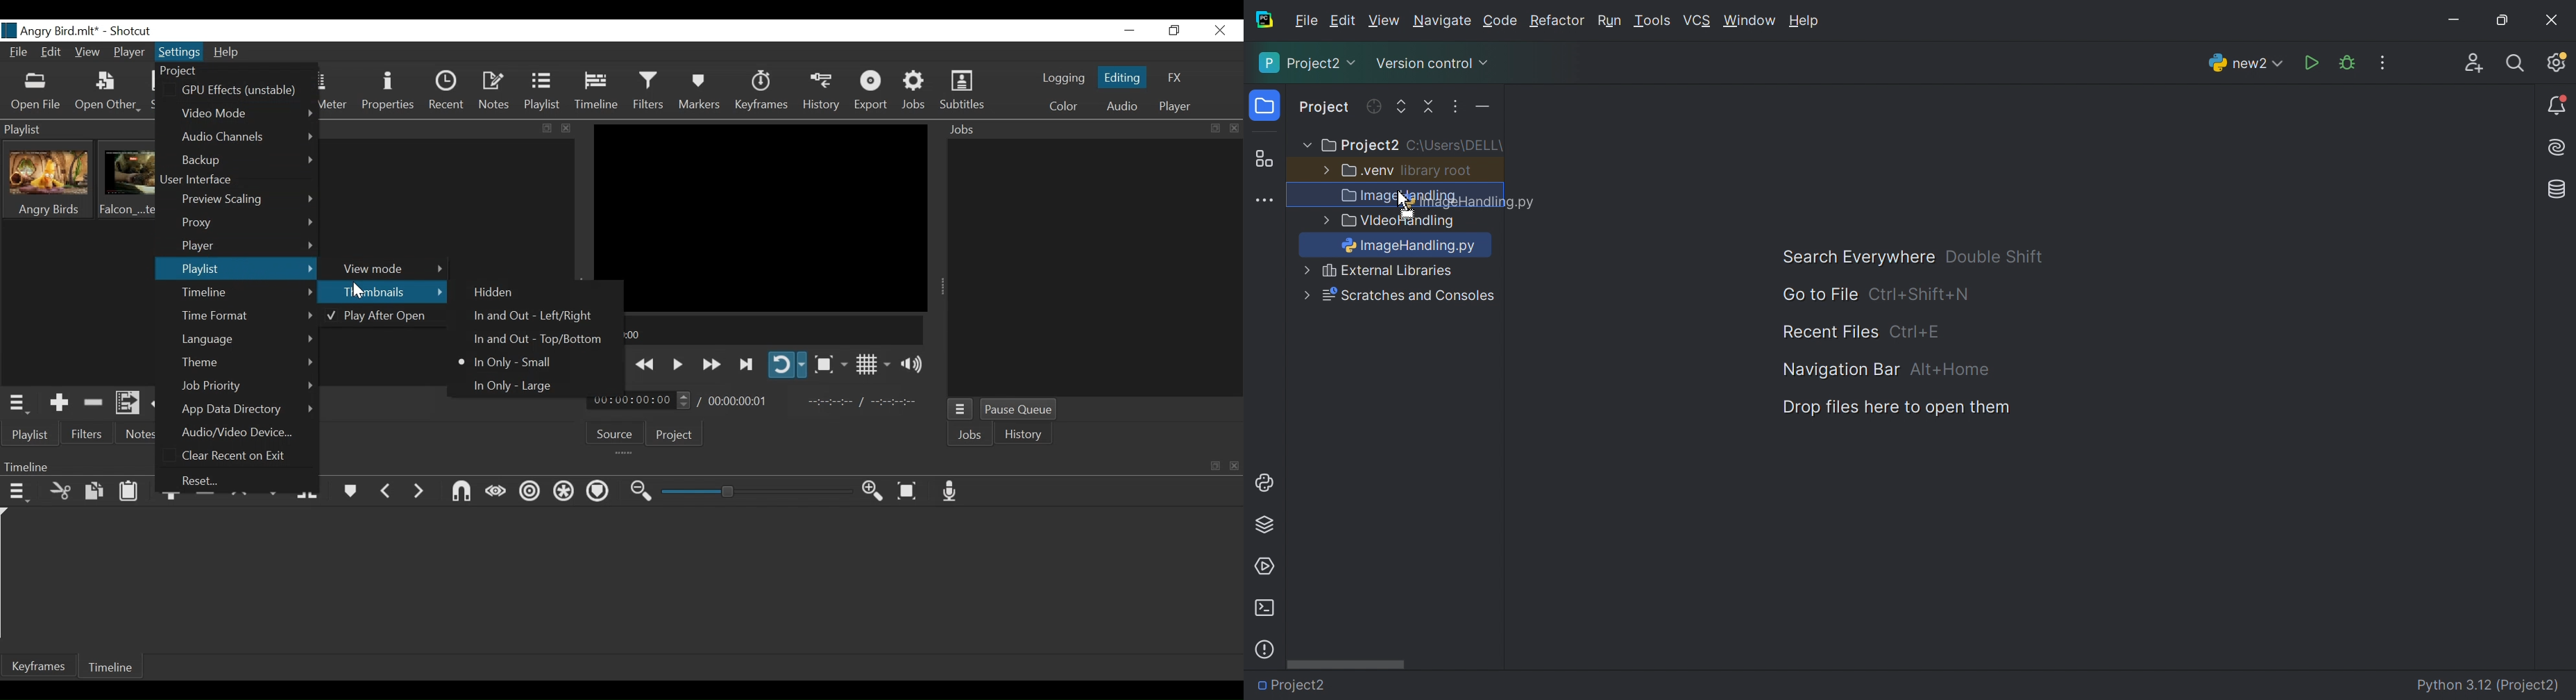 This screenshot has width=2576, height=700. What do you see at coordinates (94, 404) in the screenshot?
I see `Remove cut` at bounding box center [94, 404].